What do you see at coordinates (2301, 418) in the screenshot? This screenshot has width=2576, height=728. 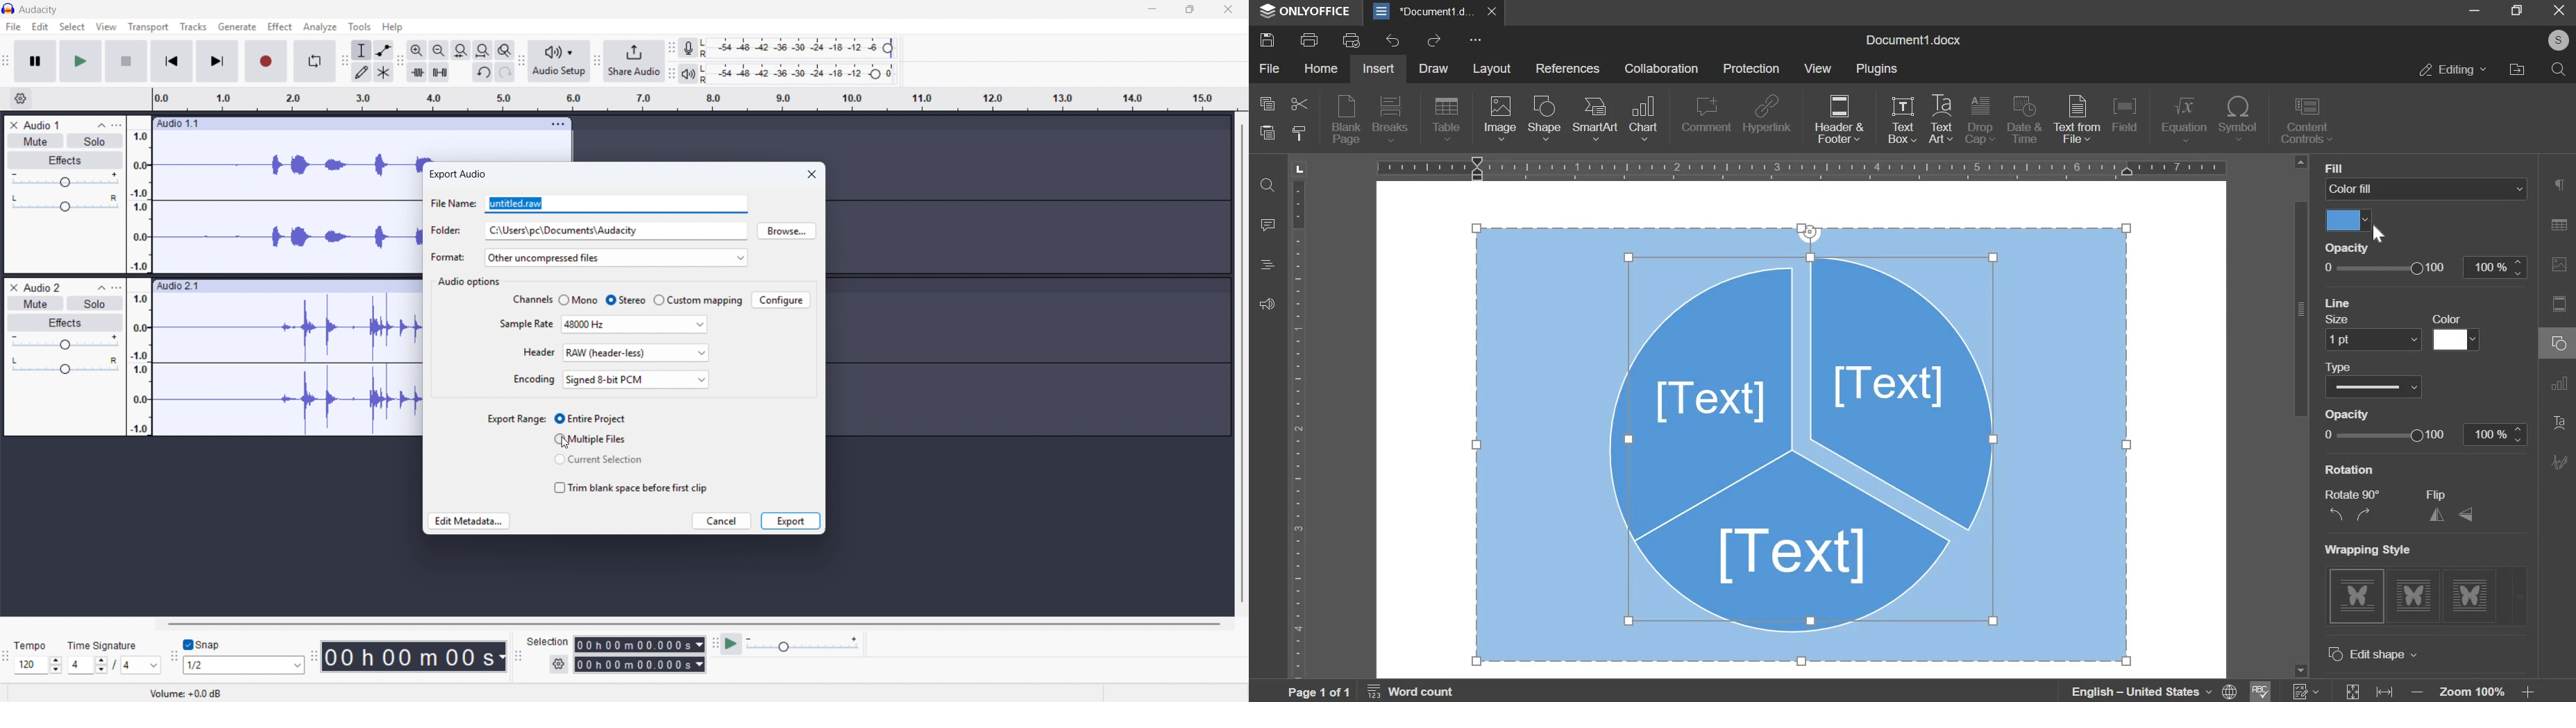 I see `vertical slider` at bounding box center [2301, 418].